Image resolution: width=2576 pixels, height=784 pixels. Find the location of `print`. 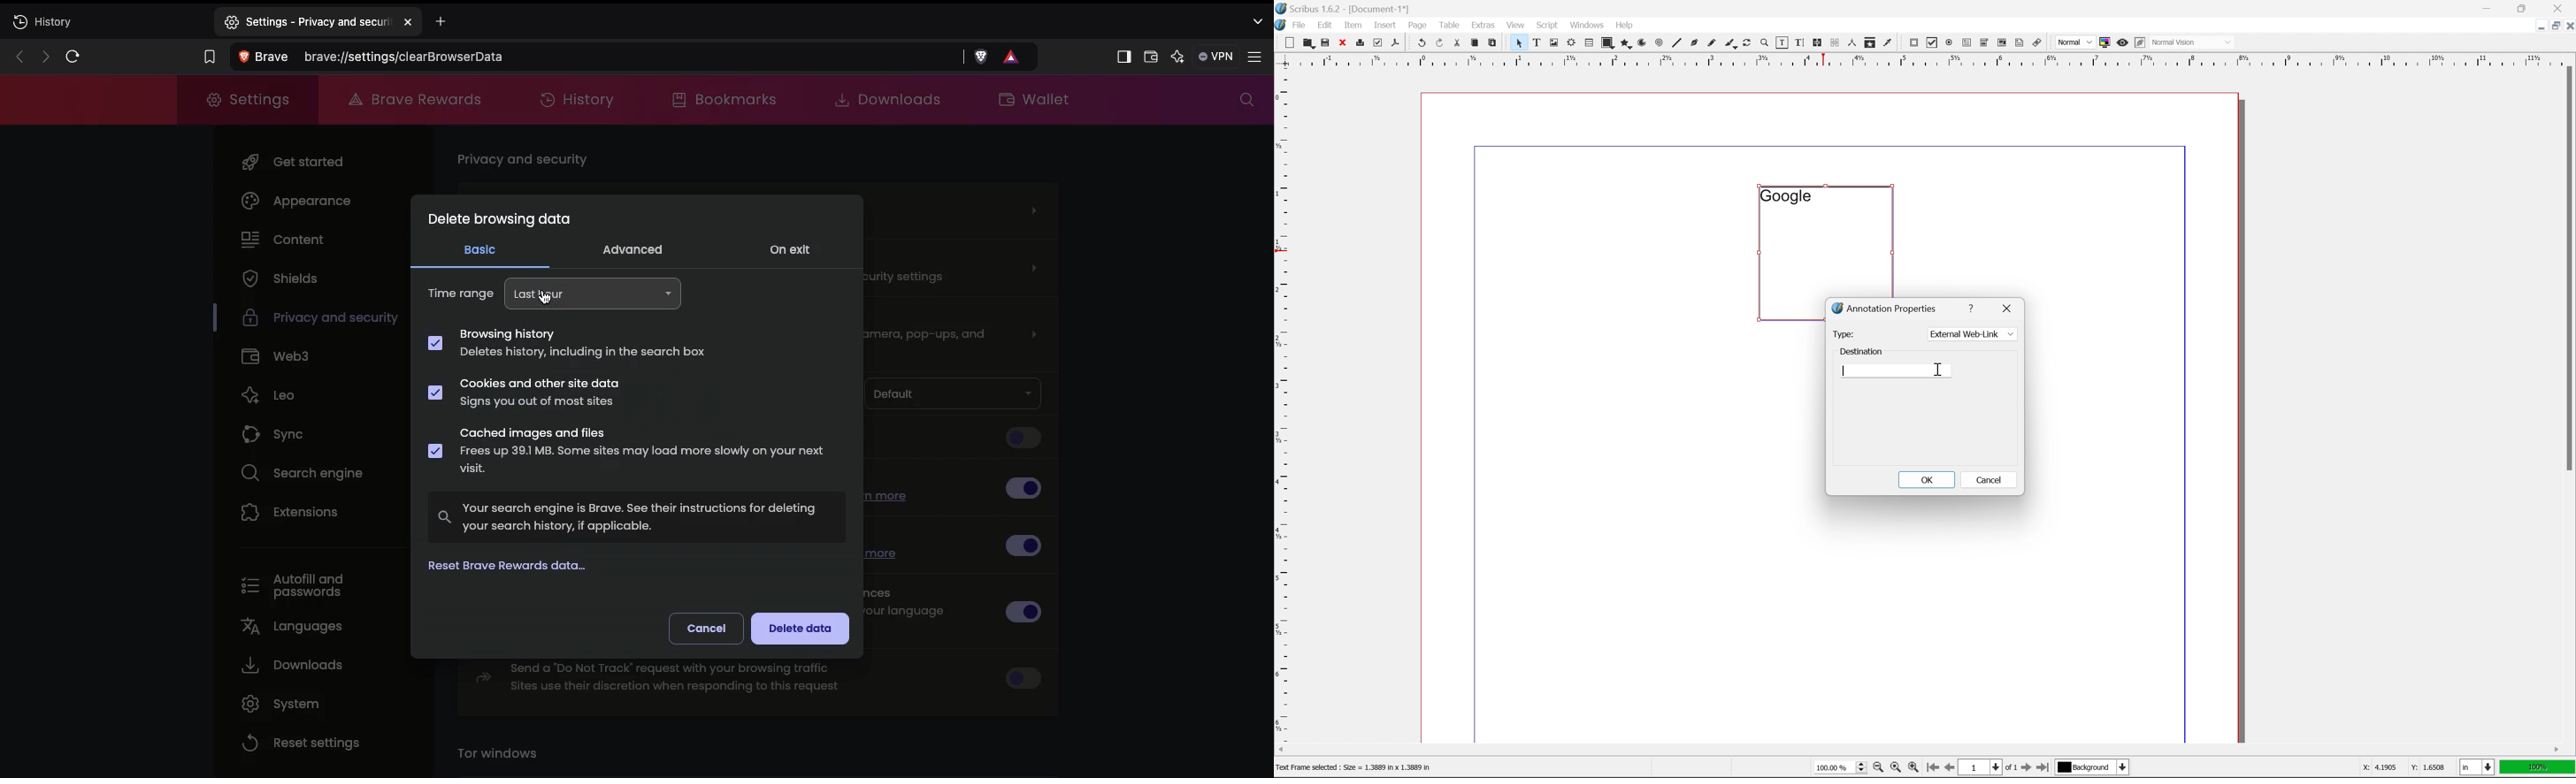

print is located at coordinates (1359, 43).